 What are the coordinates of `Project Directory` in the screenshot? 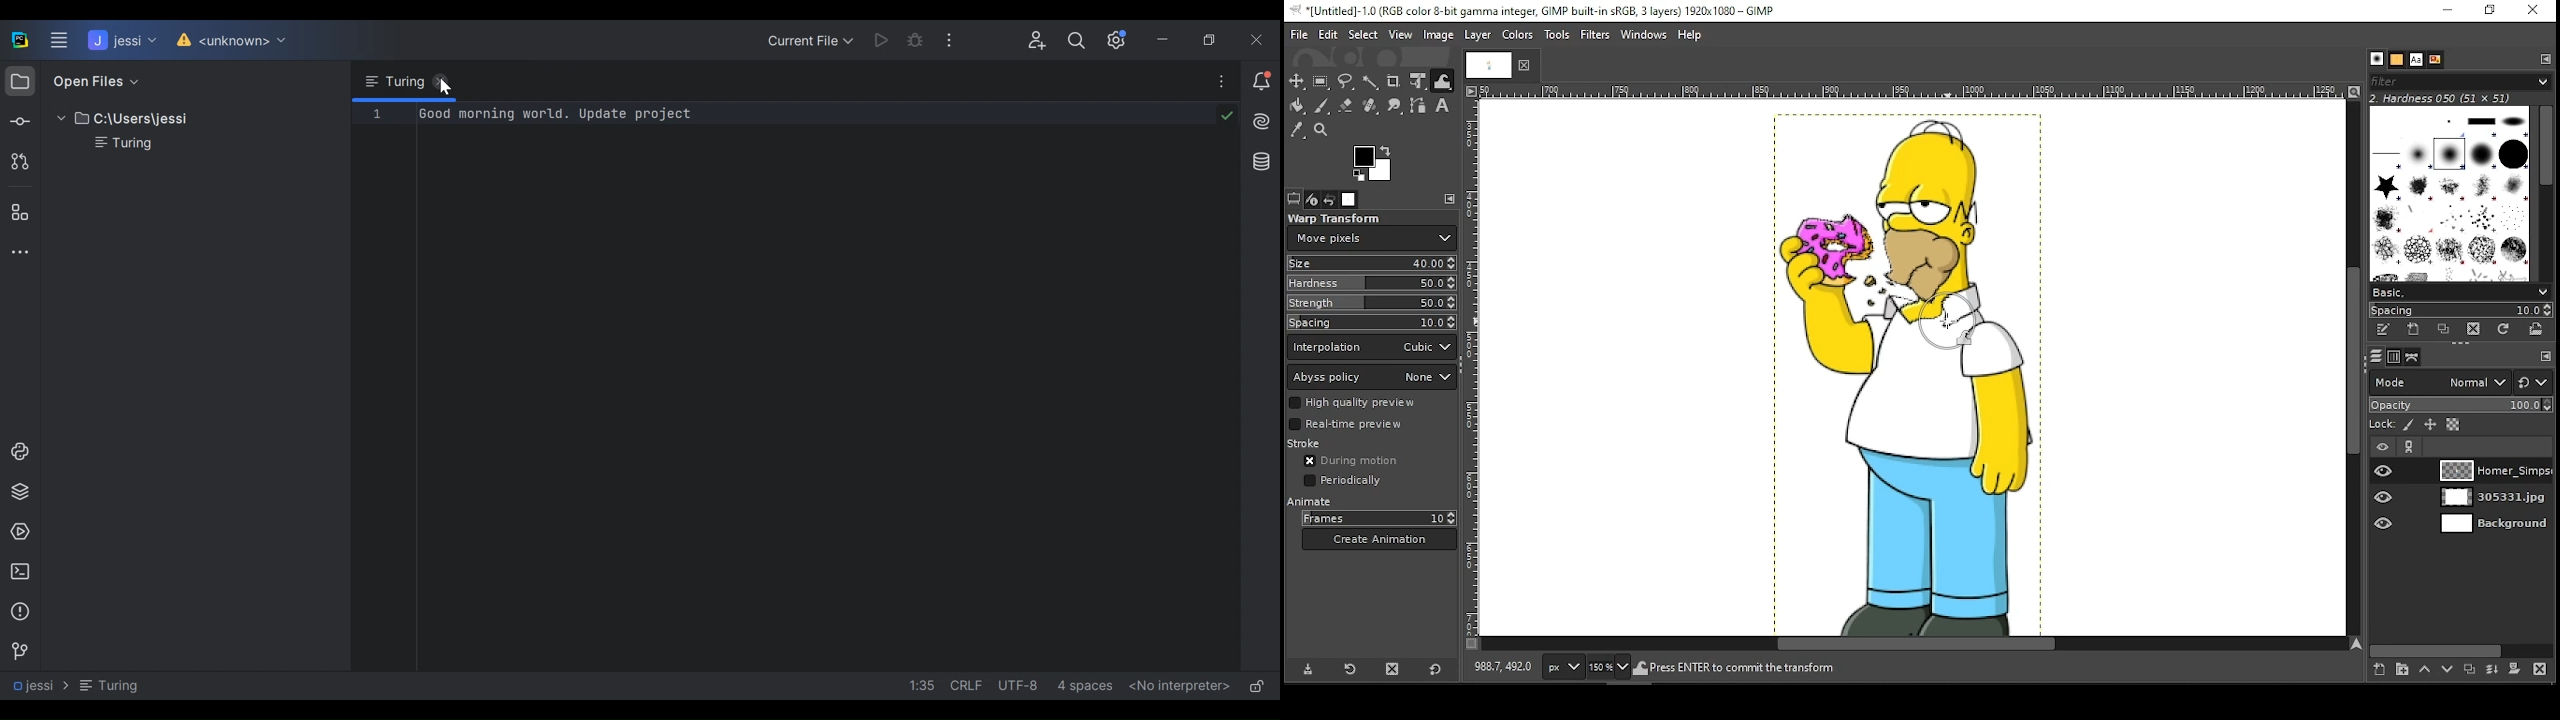 It's located at (116, 120).